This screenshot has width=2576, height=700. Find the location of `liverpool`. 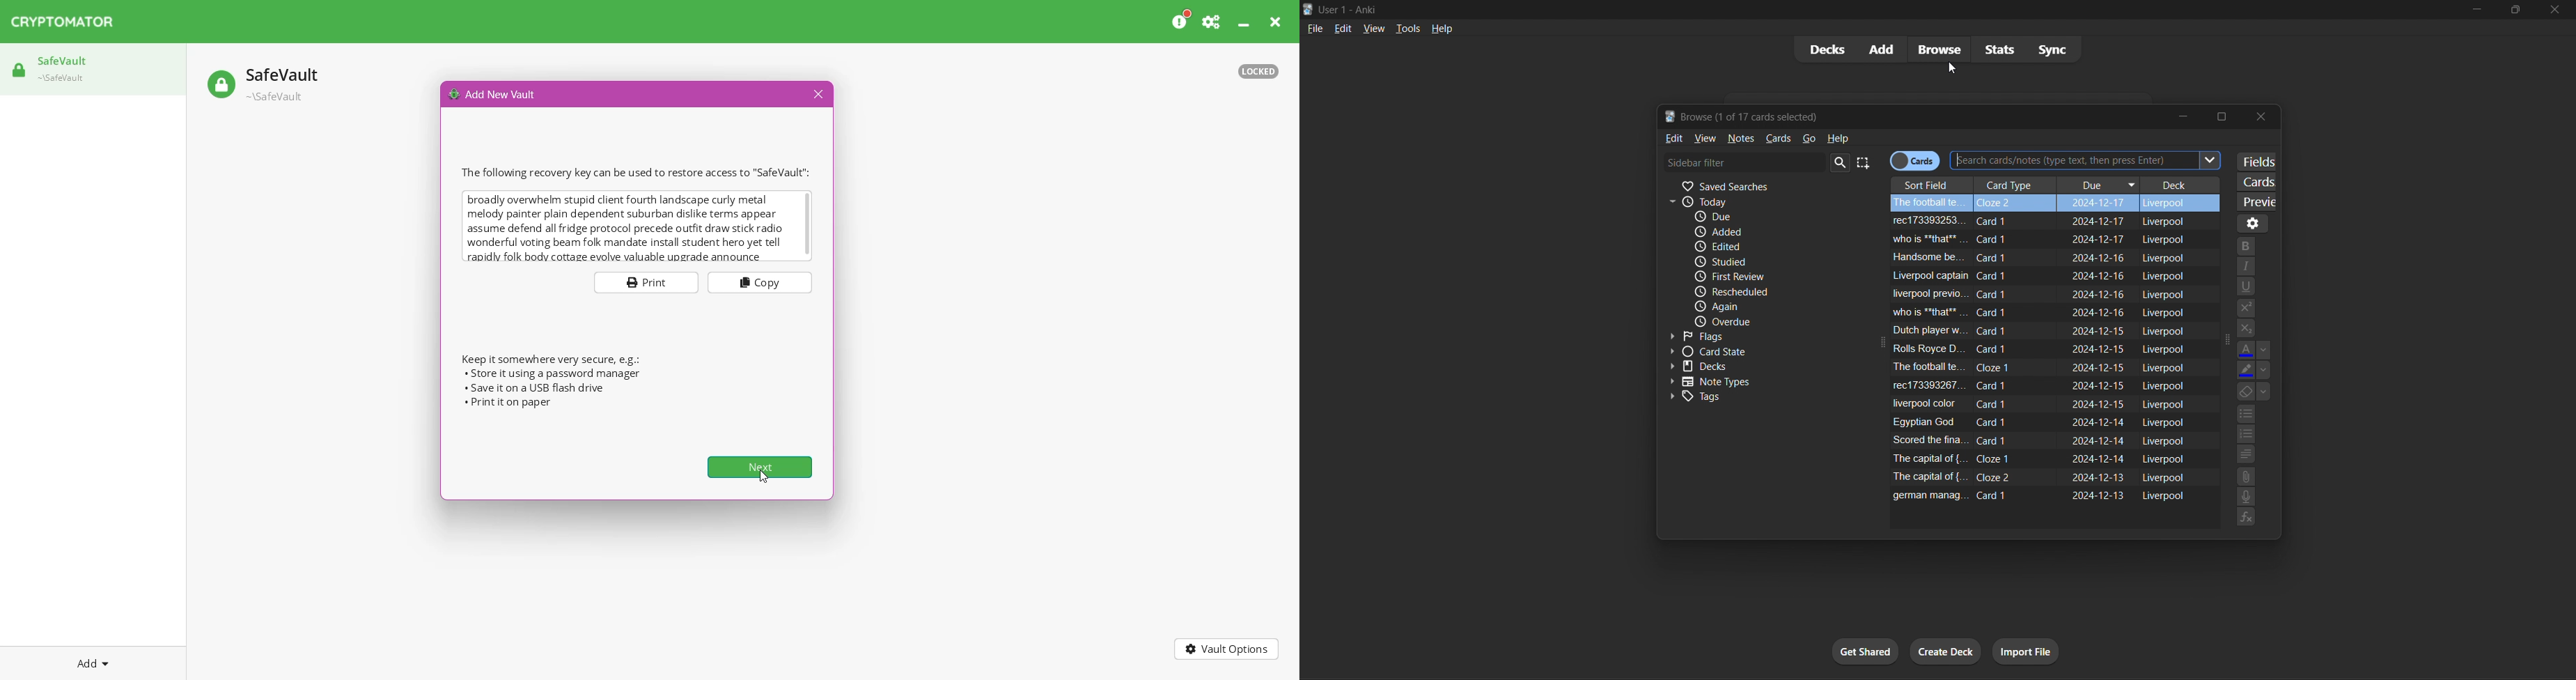

liverpool is located at coordinates (2171, 295).